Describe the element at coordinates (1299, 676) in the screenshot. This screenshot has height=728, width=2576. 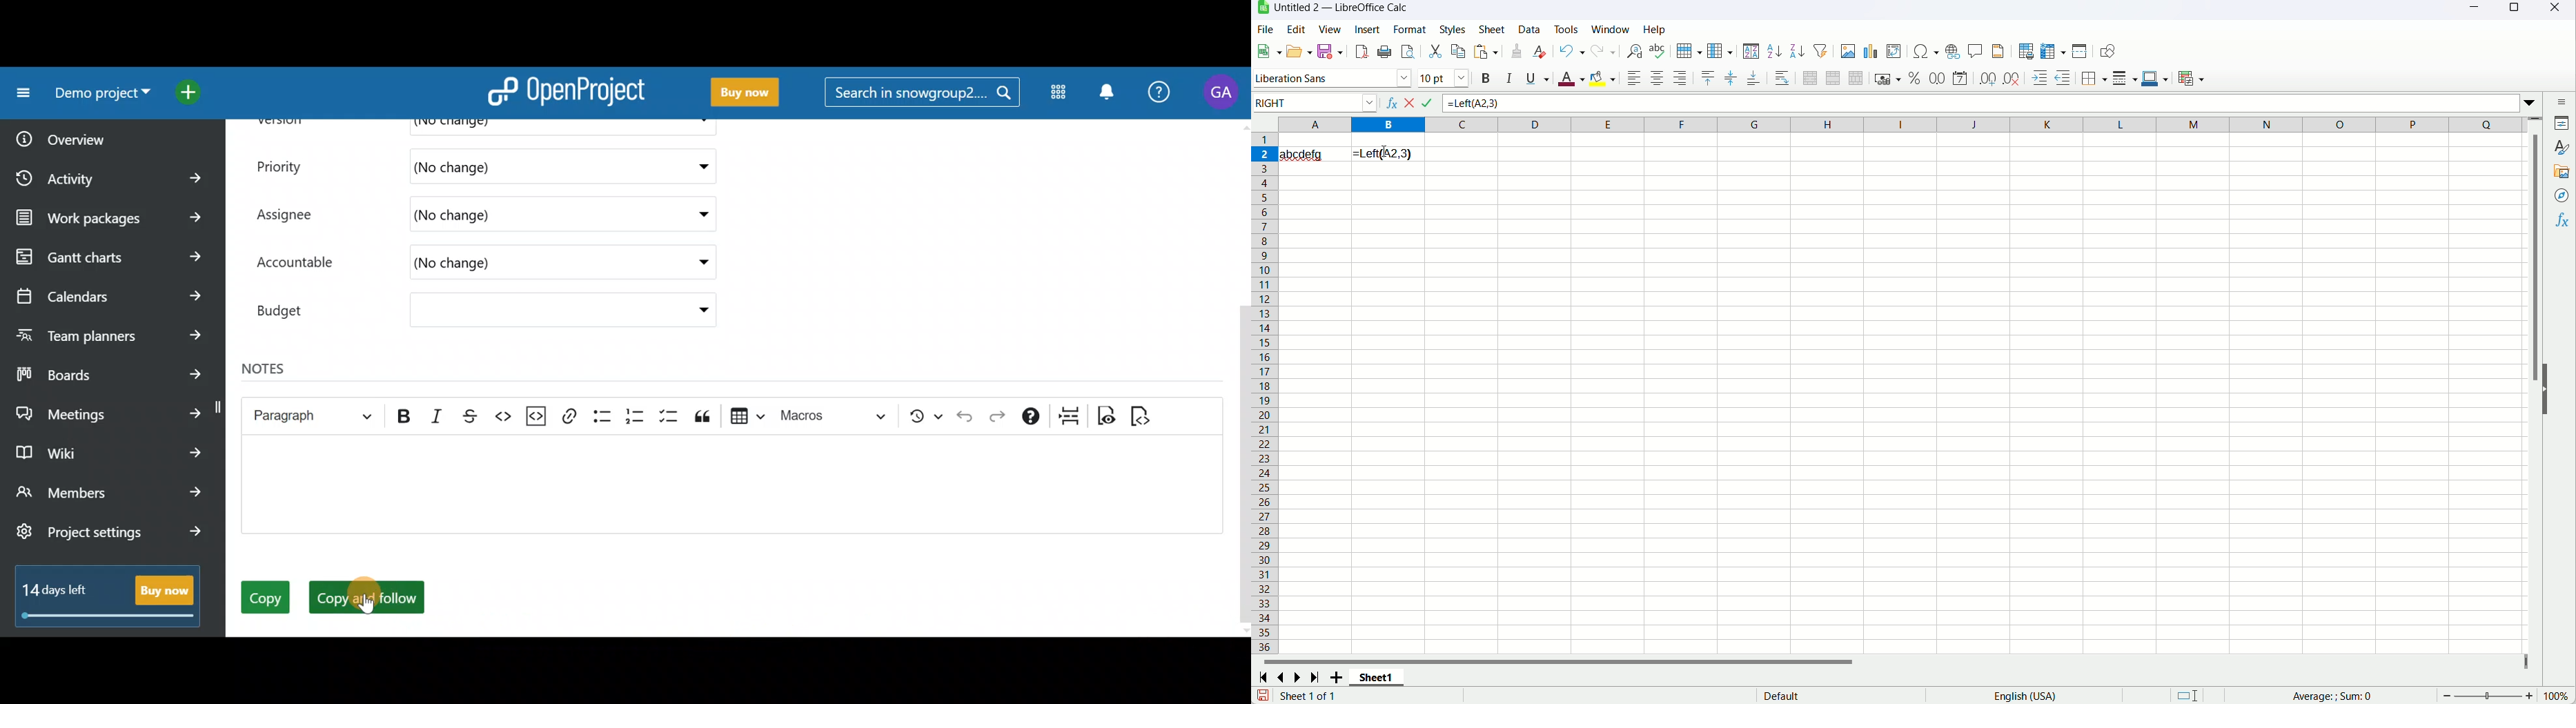
I see `scroll to next page` at that location.